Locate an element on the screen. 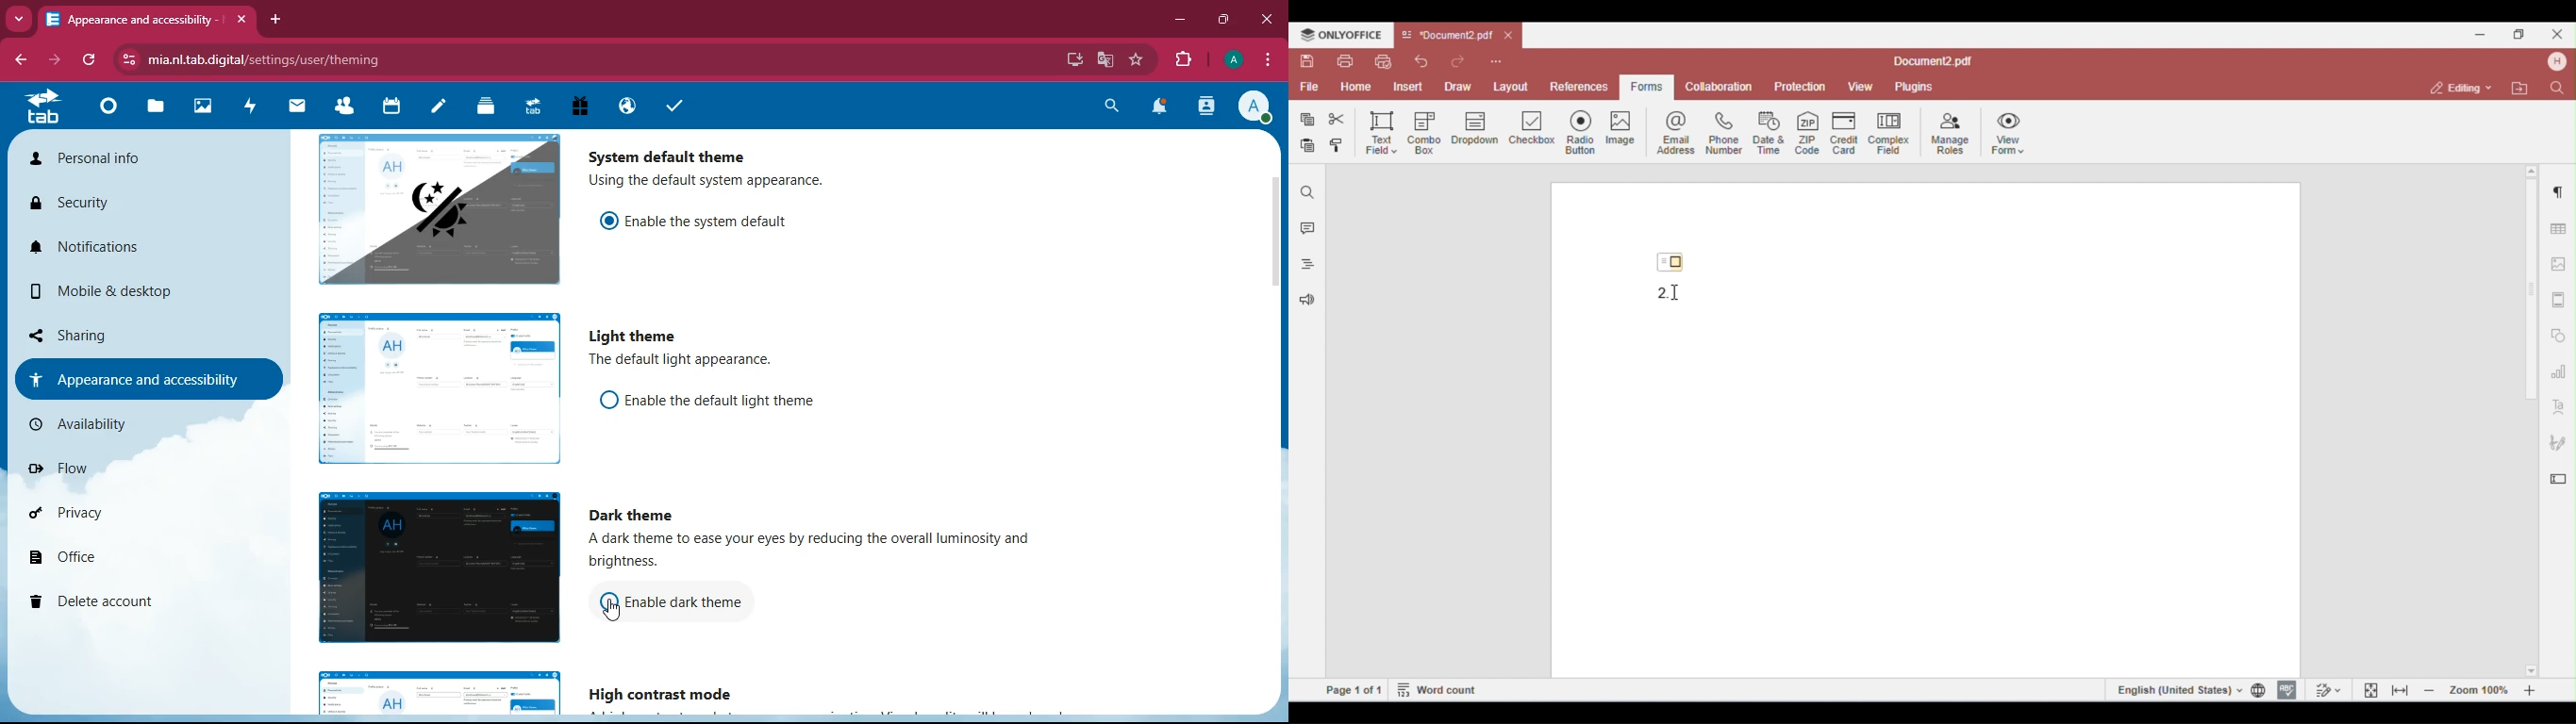 The image size is (2576, 728). profile is located at coordinates (1259, 108).